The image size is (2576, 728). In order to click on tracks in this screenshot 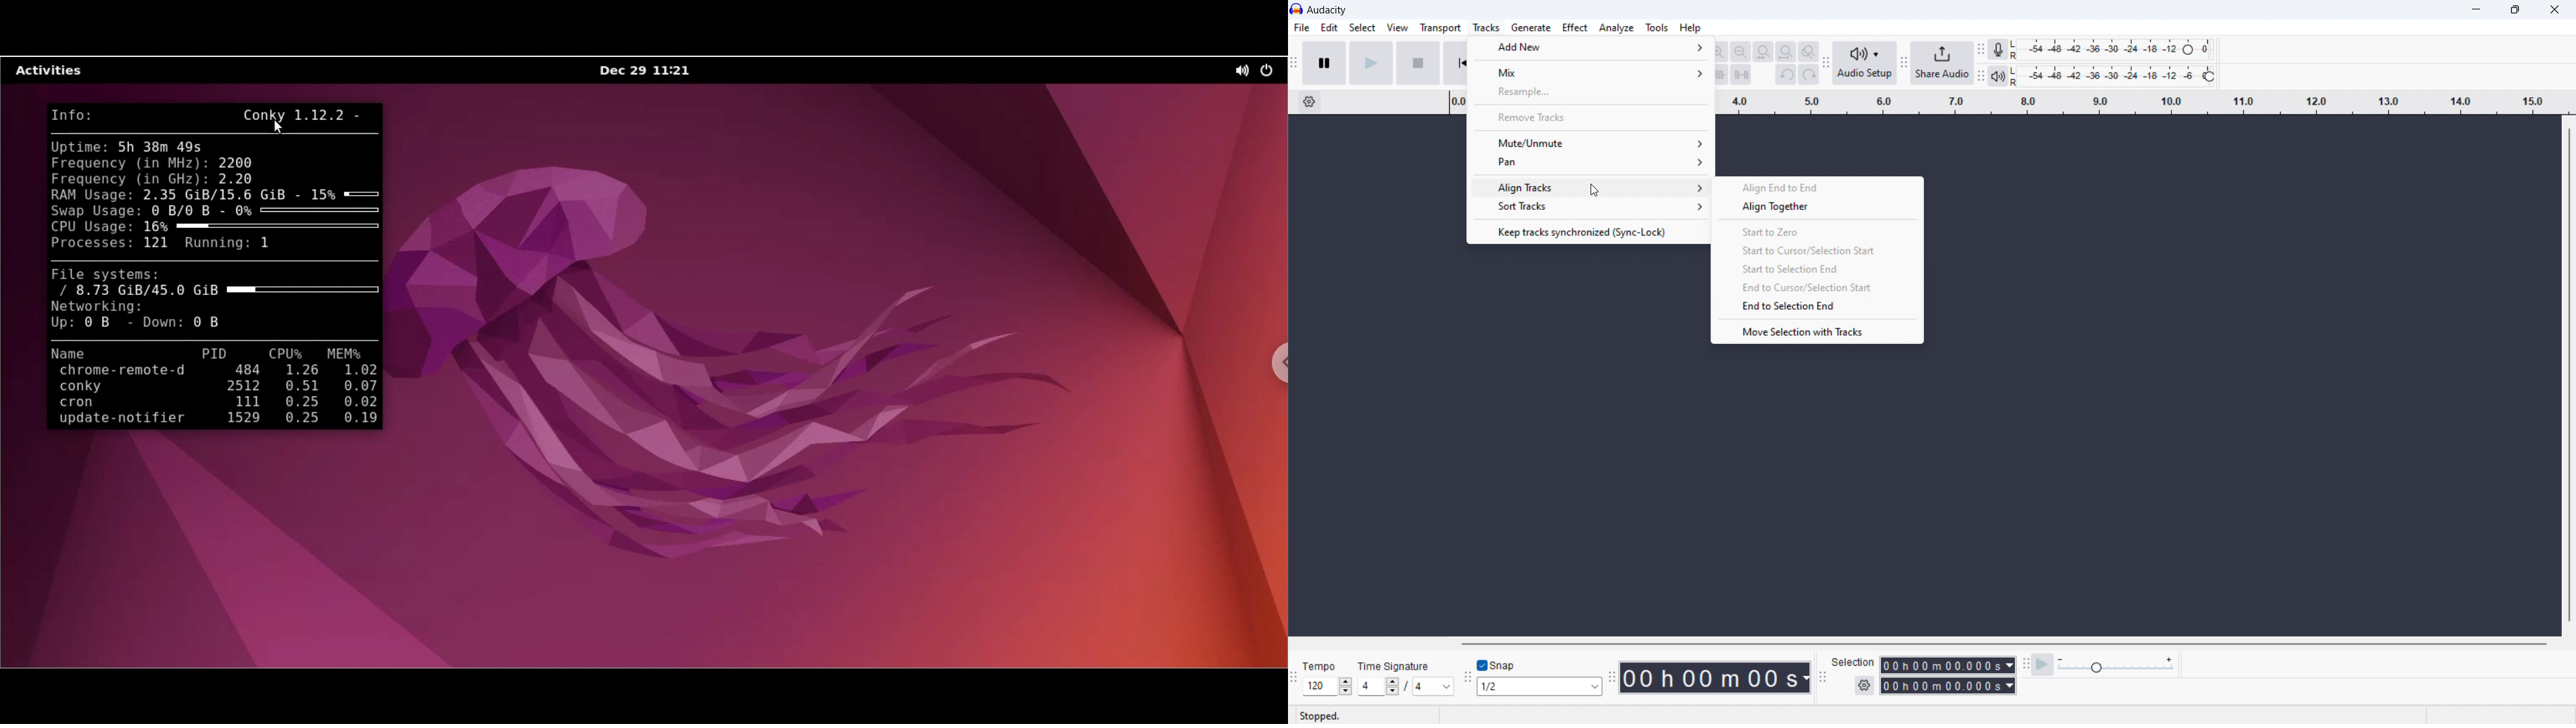, I will do `click(1486, 27)`.